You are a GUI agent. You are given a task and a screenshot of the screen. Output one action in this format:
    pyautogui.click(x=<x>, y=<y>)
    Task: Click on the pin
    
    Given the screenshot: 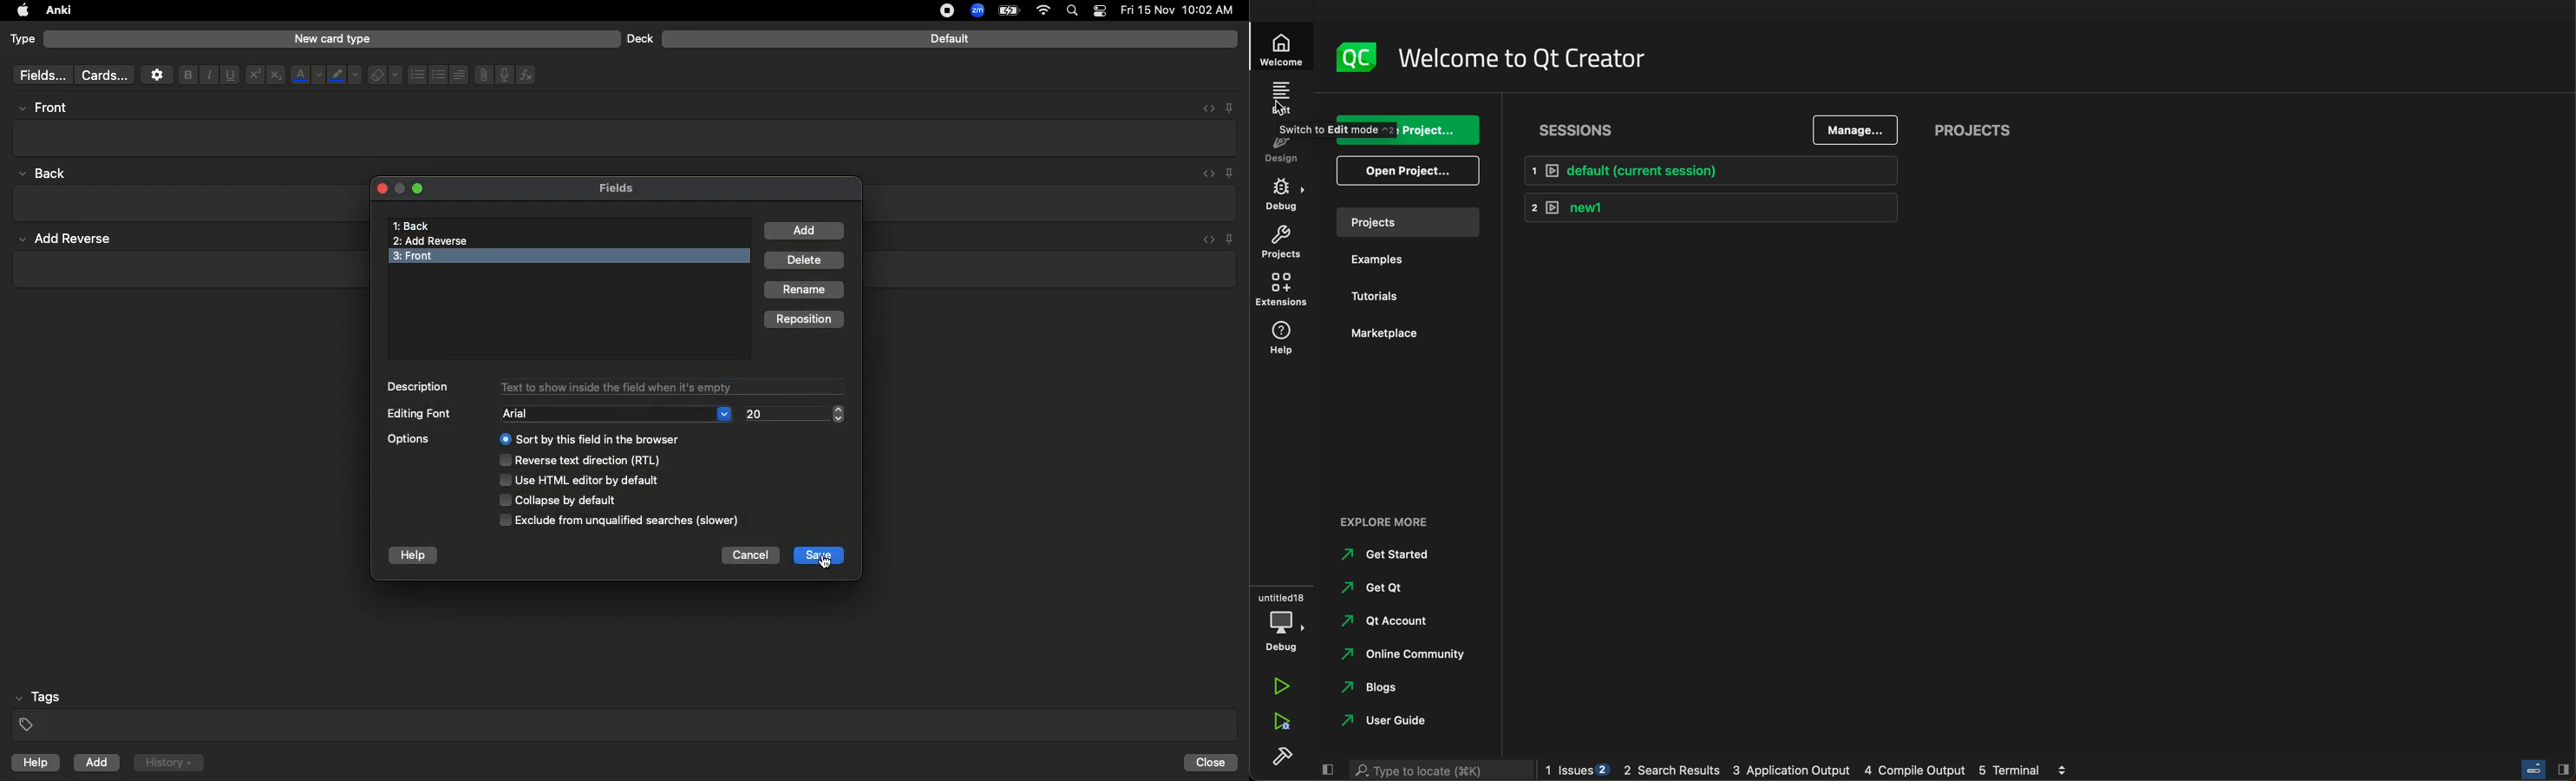 What is the action you would take?
    pyautogui.click(x=1235, y=239)
    